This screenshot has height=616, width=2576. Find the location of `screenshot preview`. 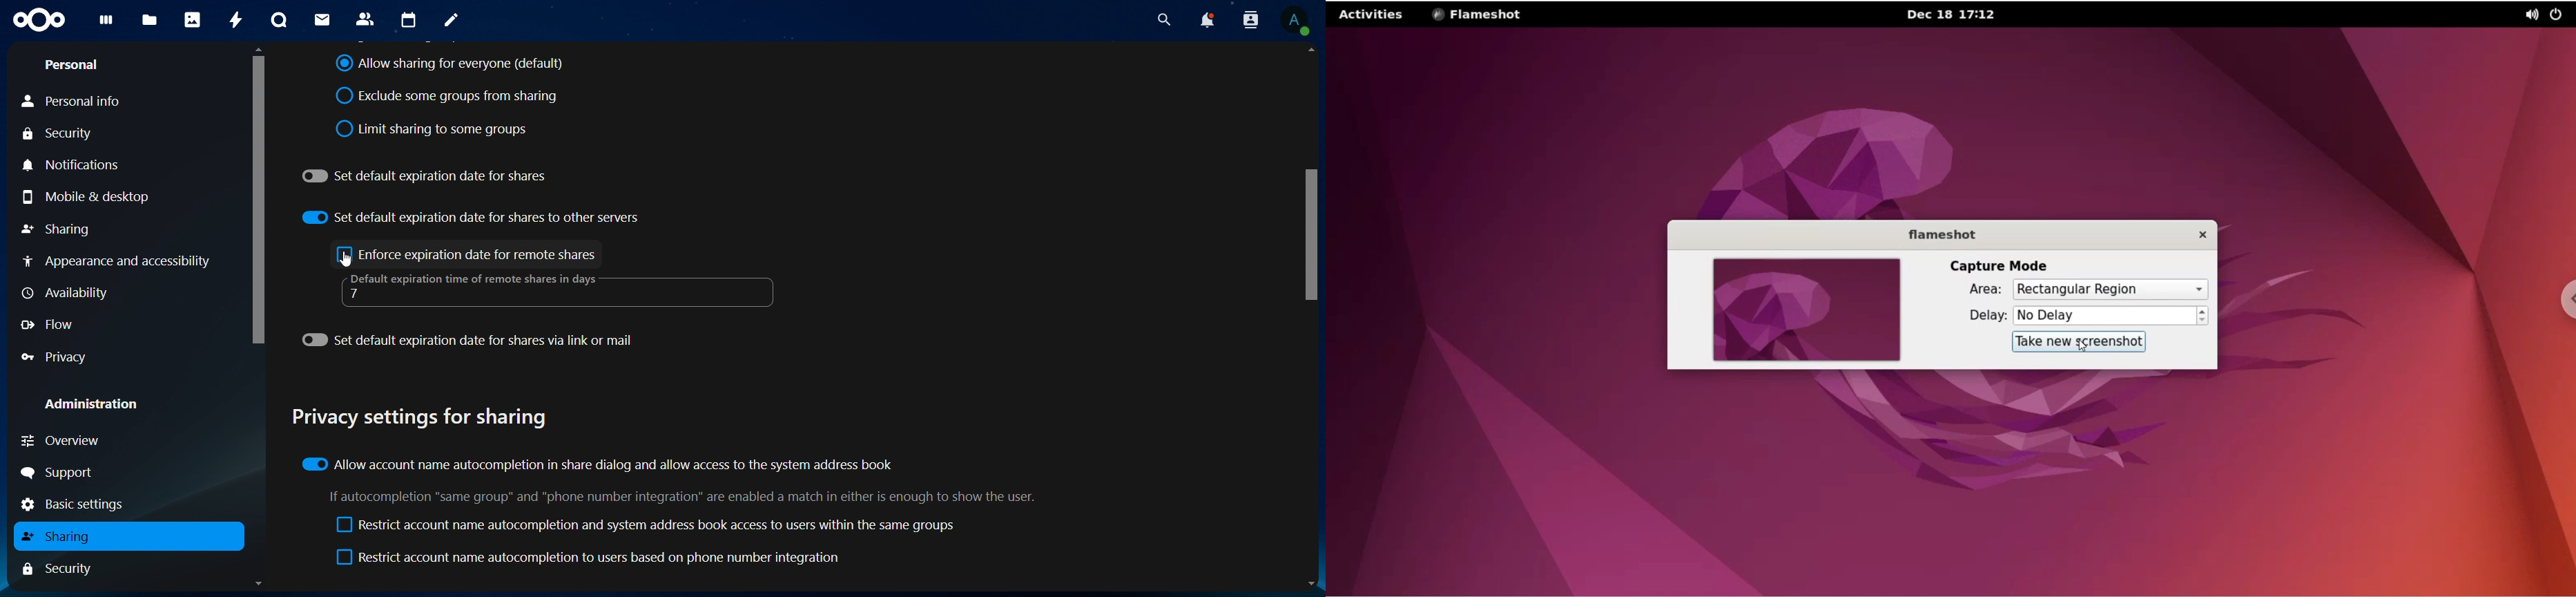

screenshot preview is located at coordinates (1805, 310).